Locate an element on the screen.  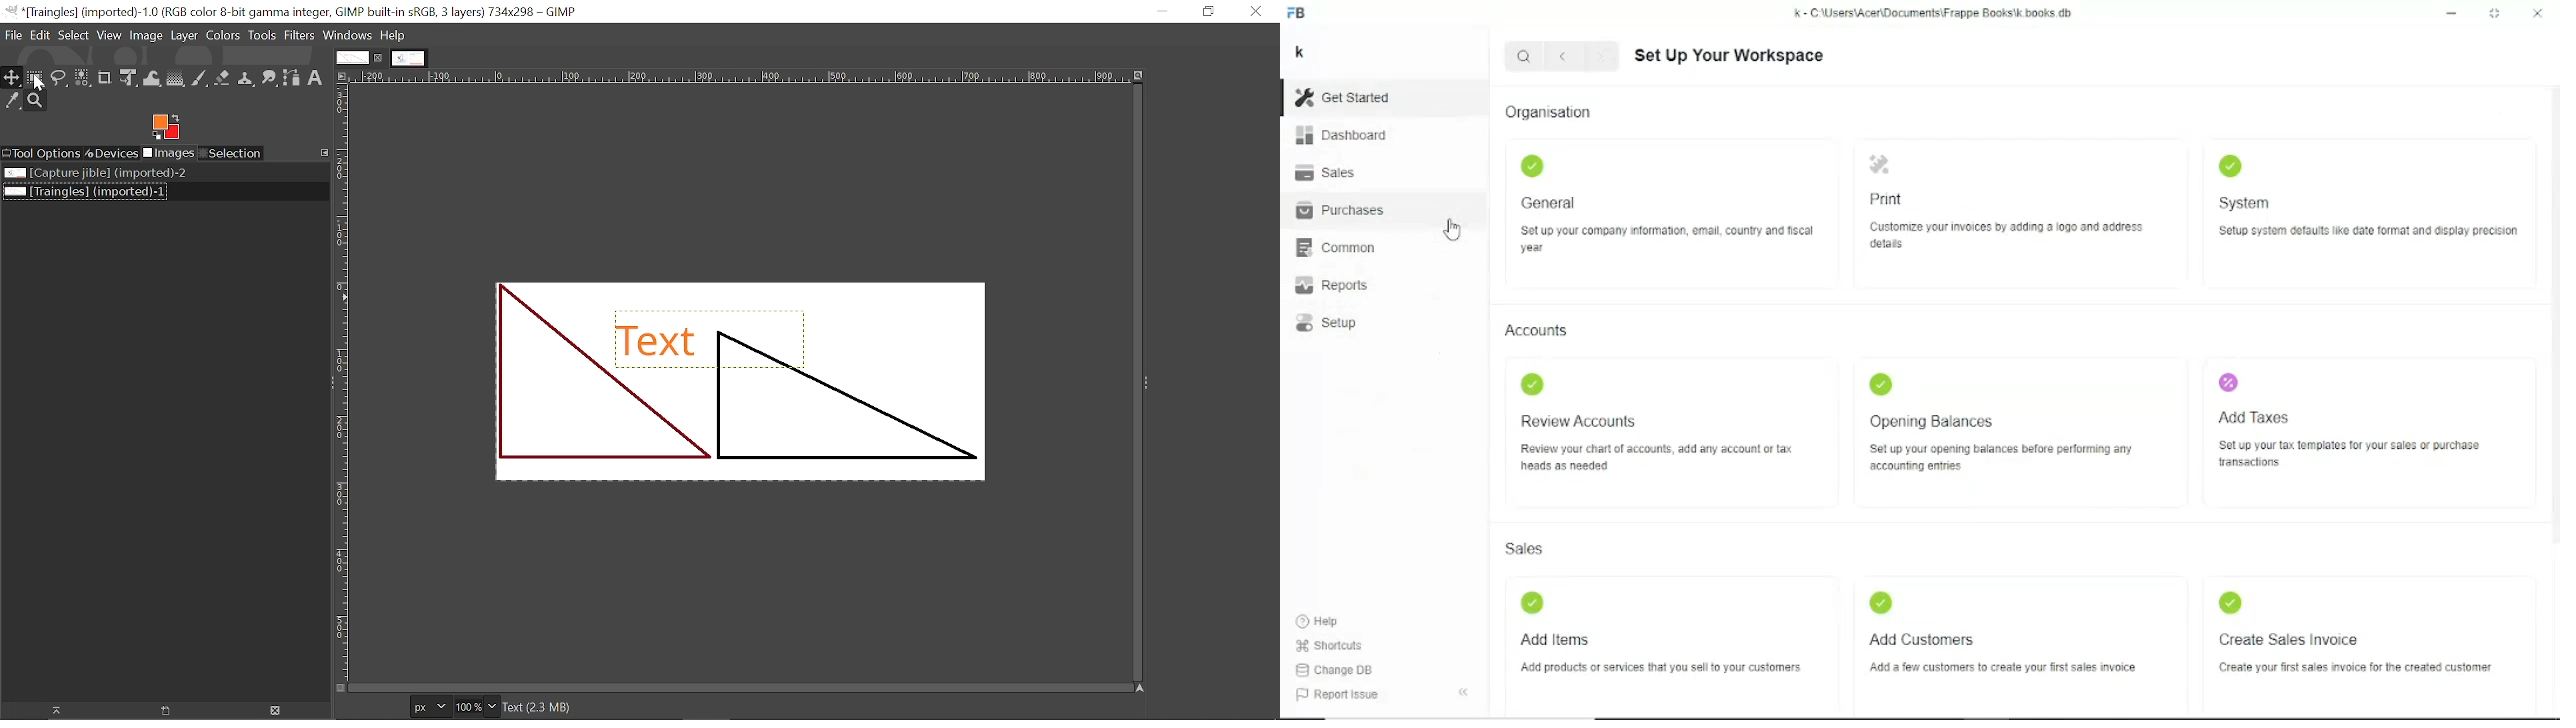
Create sales invoice  create your first sales invoice for the created customer. is located at coordinates (2356, 637).